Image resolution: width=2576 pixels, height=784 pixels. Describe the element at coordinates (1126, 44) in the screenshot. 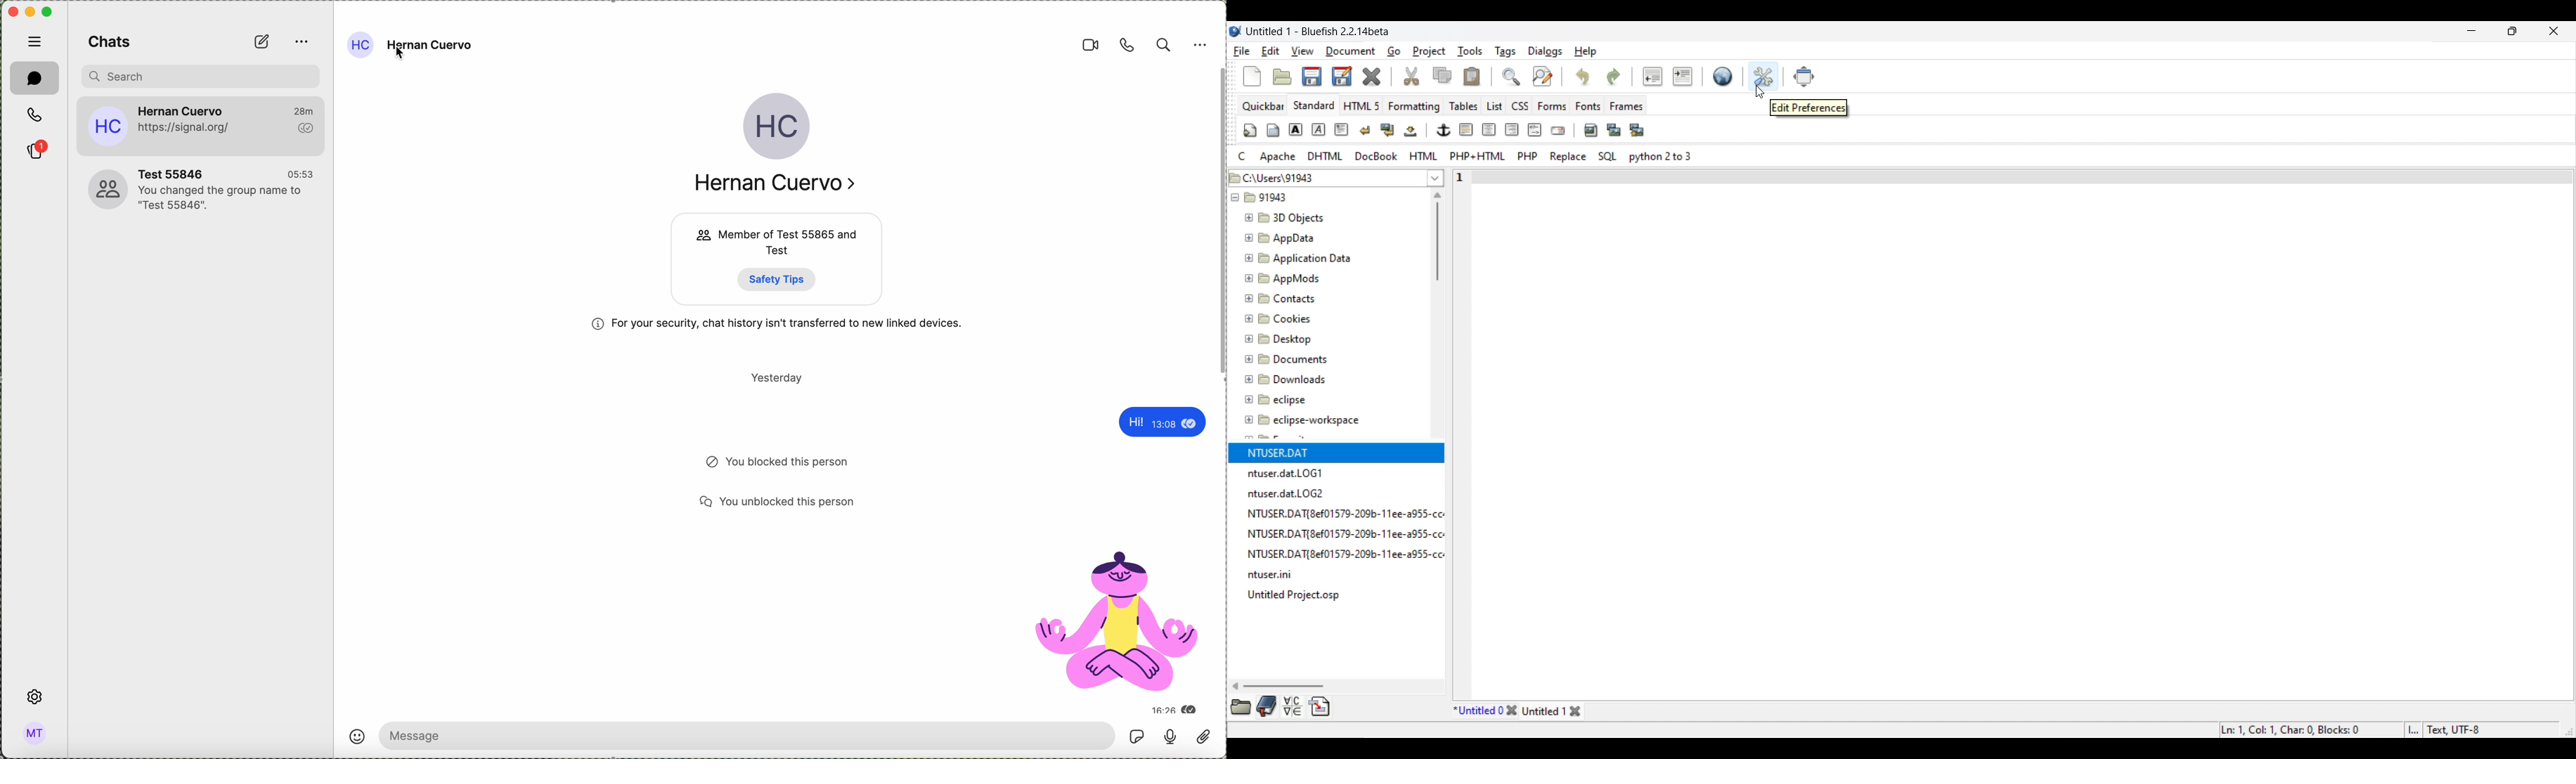

I see `call` at that location.